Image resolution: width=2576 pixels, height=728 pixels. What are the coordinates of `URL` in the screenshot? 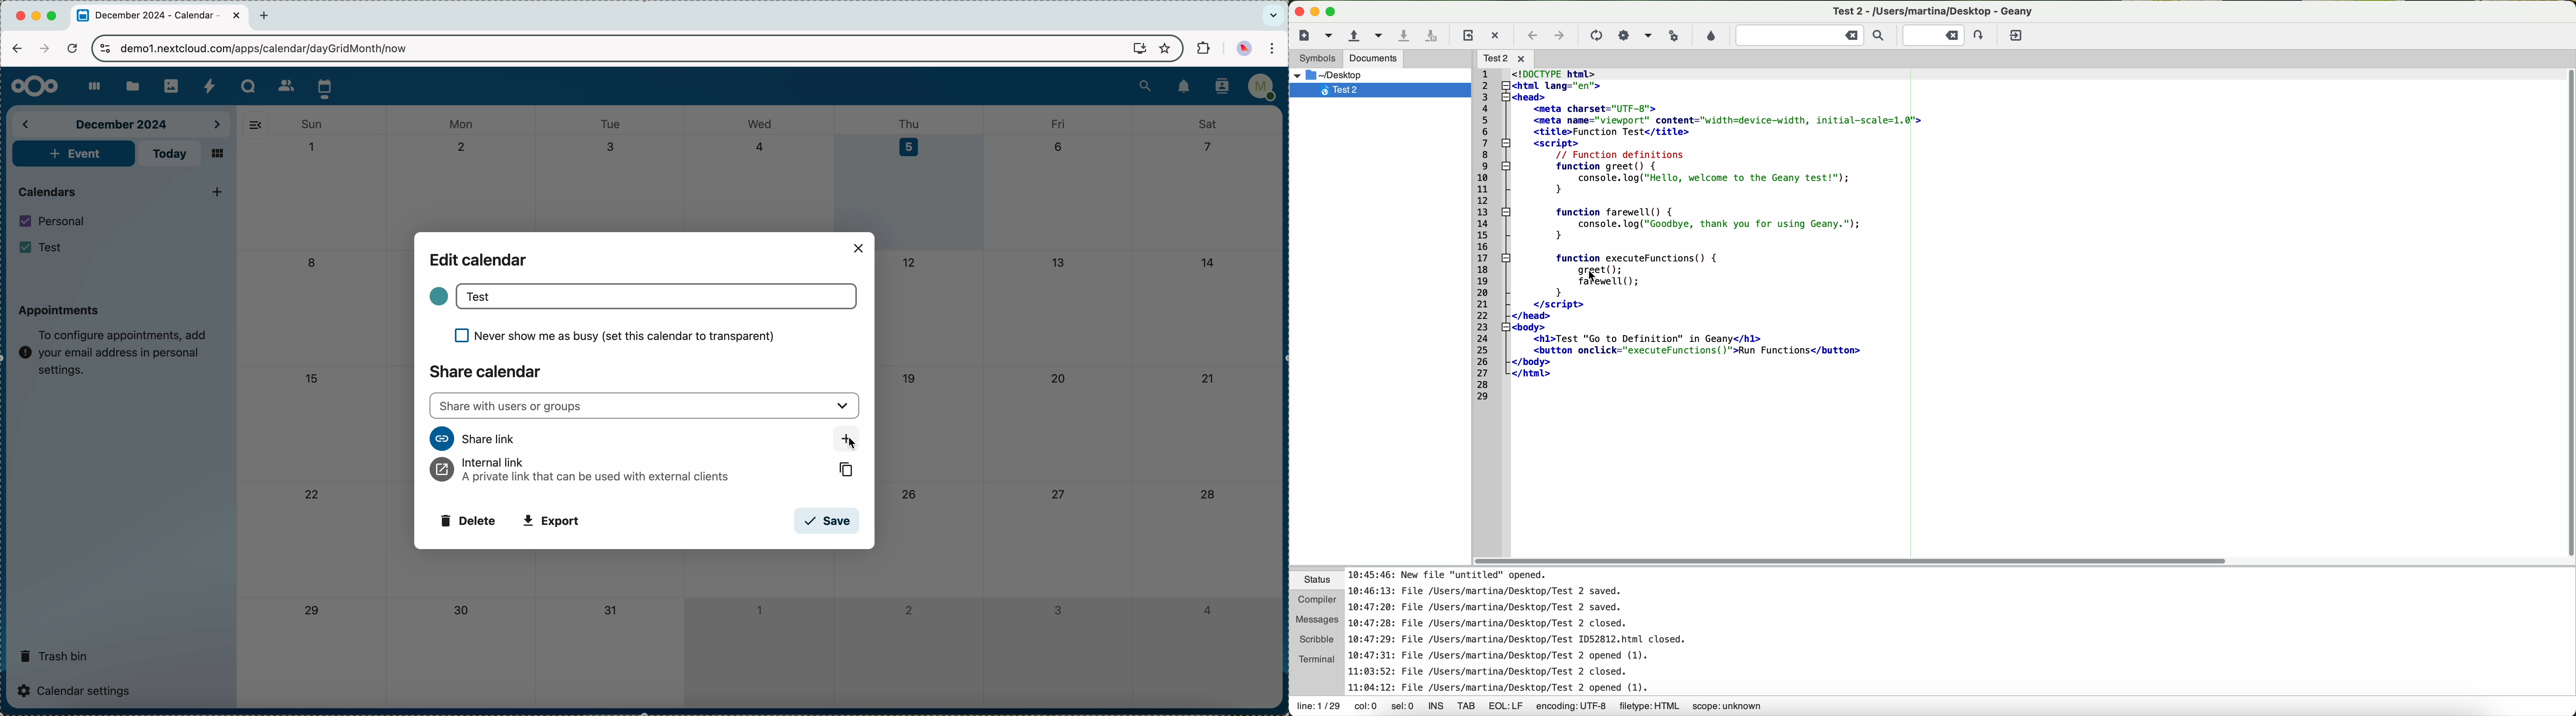 It's located at (272, 48).